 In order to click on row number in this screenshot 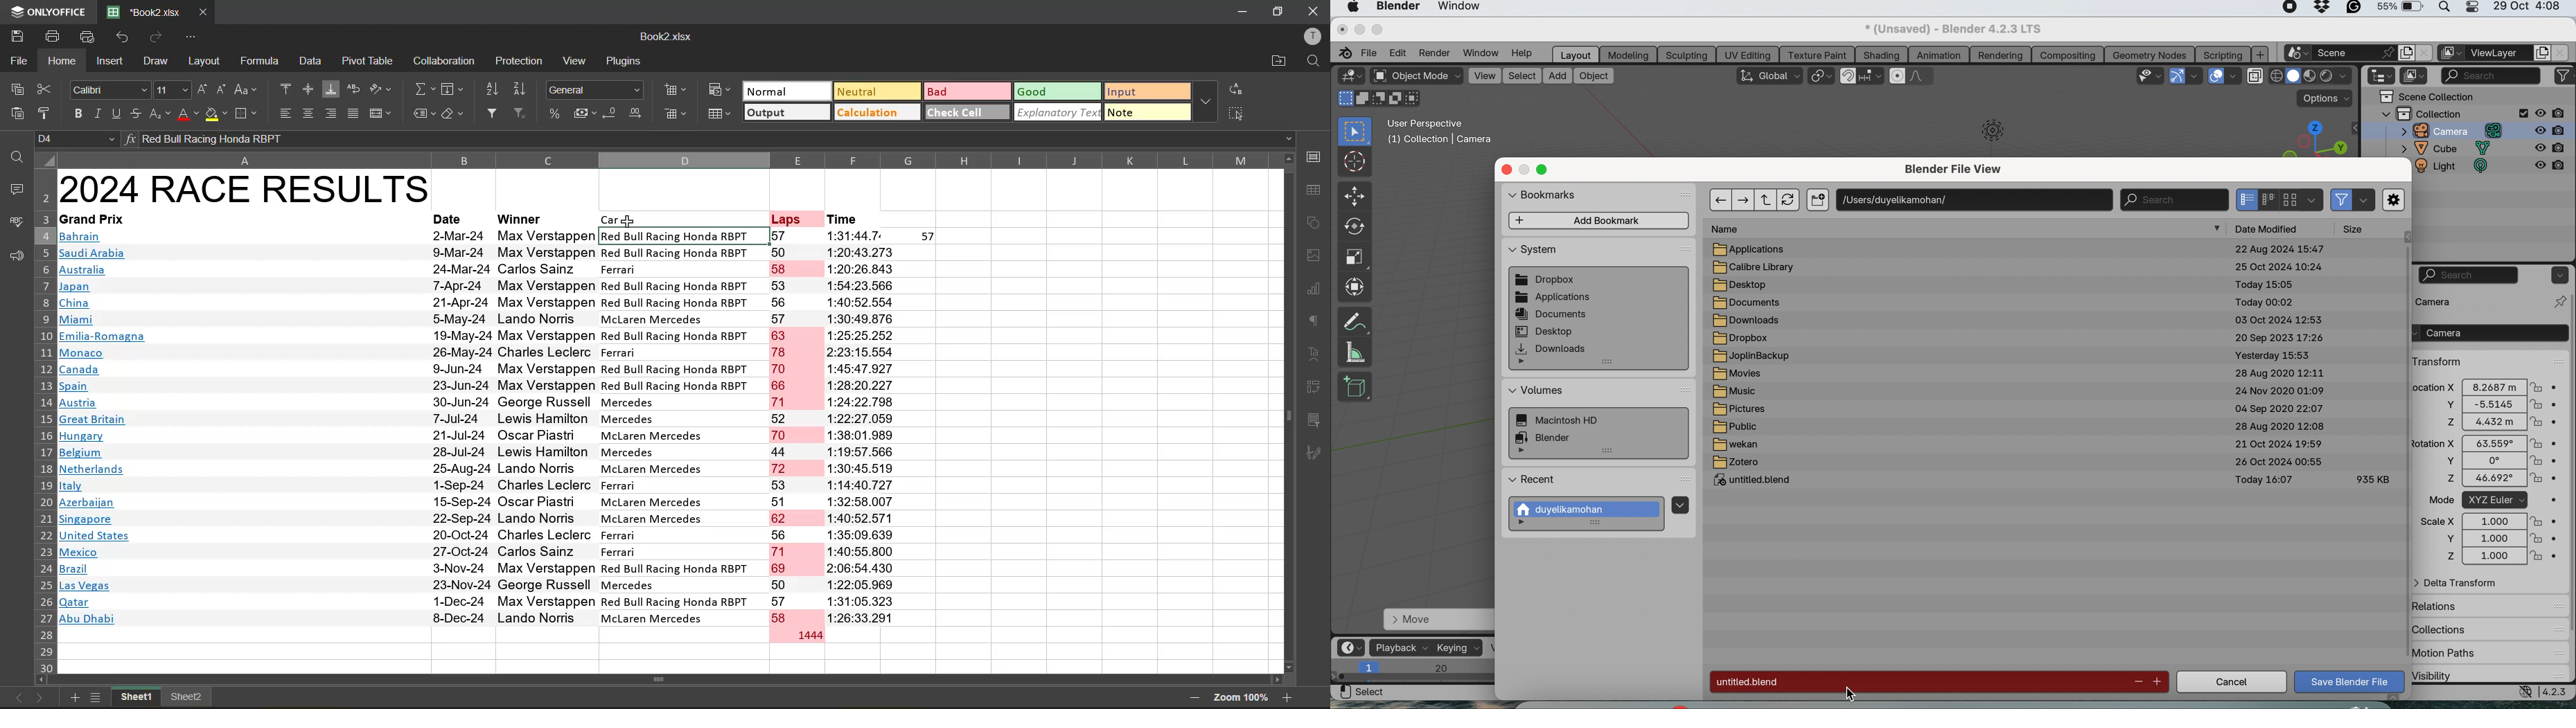, I will do `click(42, 421)`.